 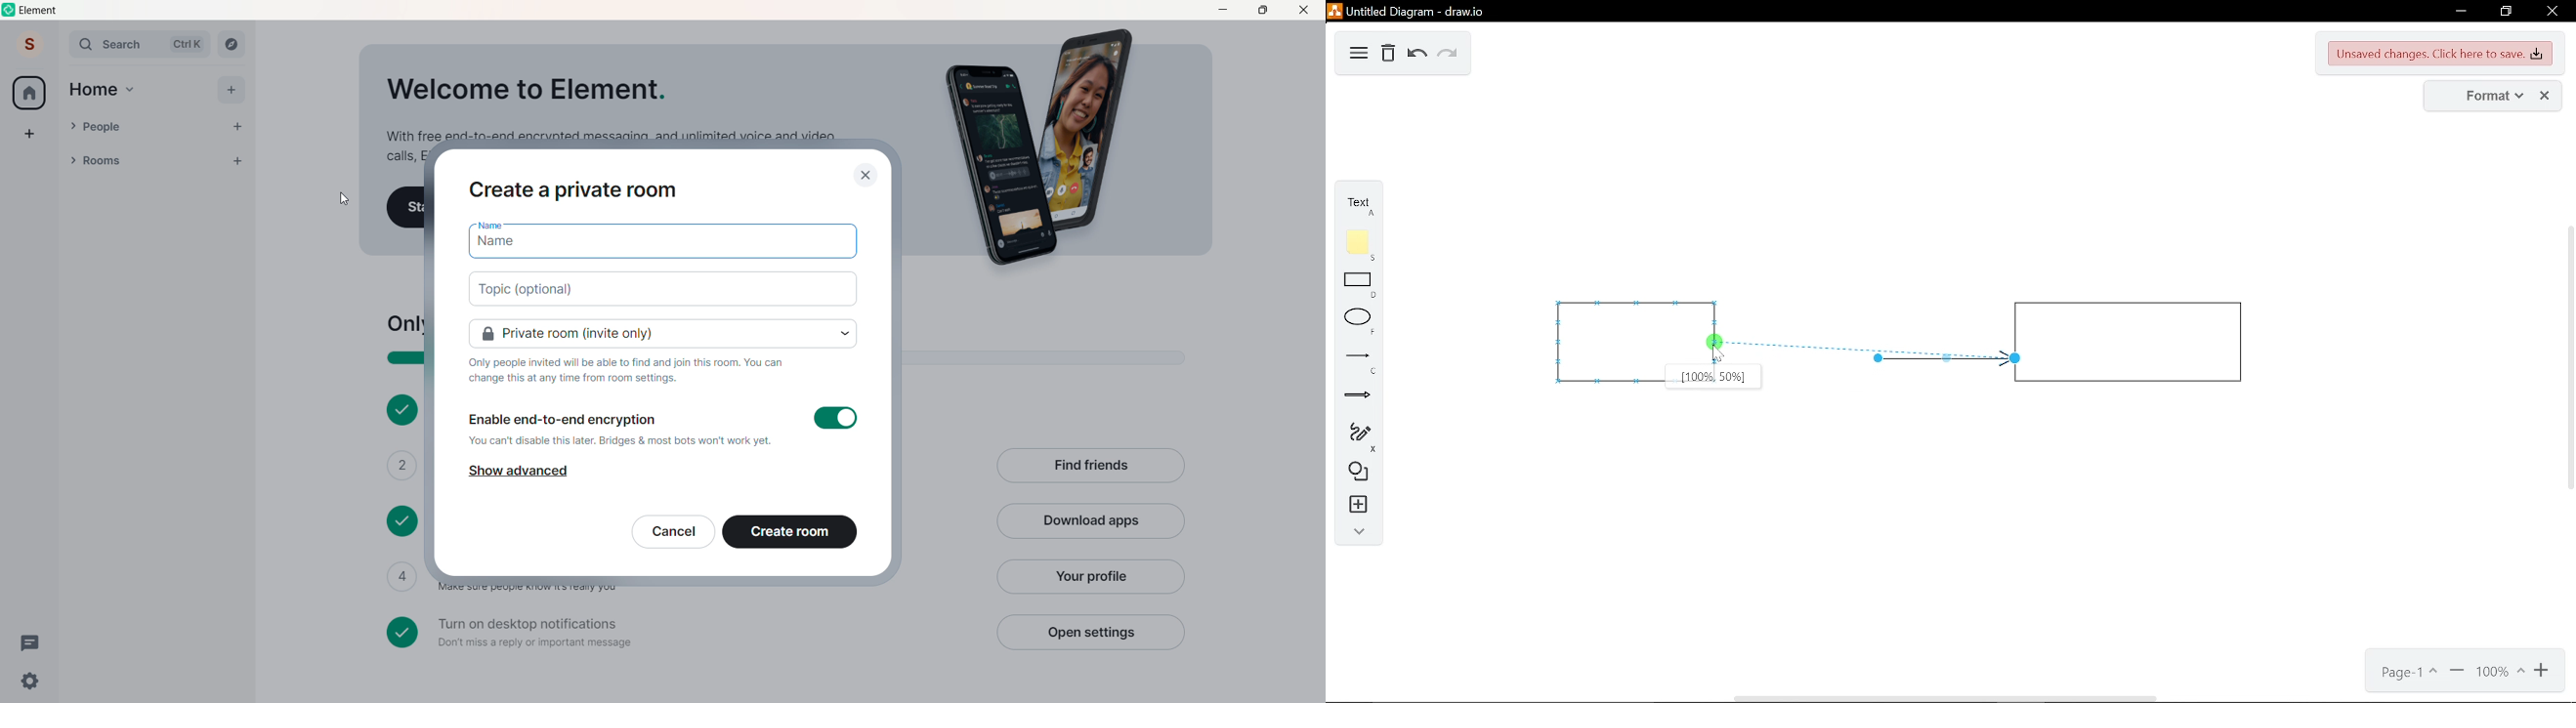 I want to click on Add, so click(x=231, y=90).